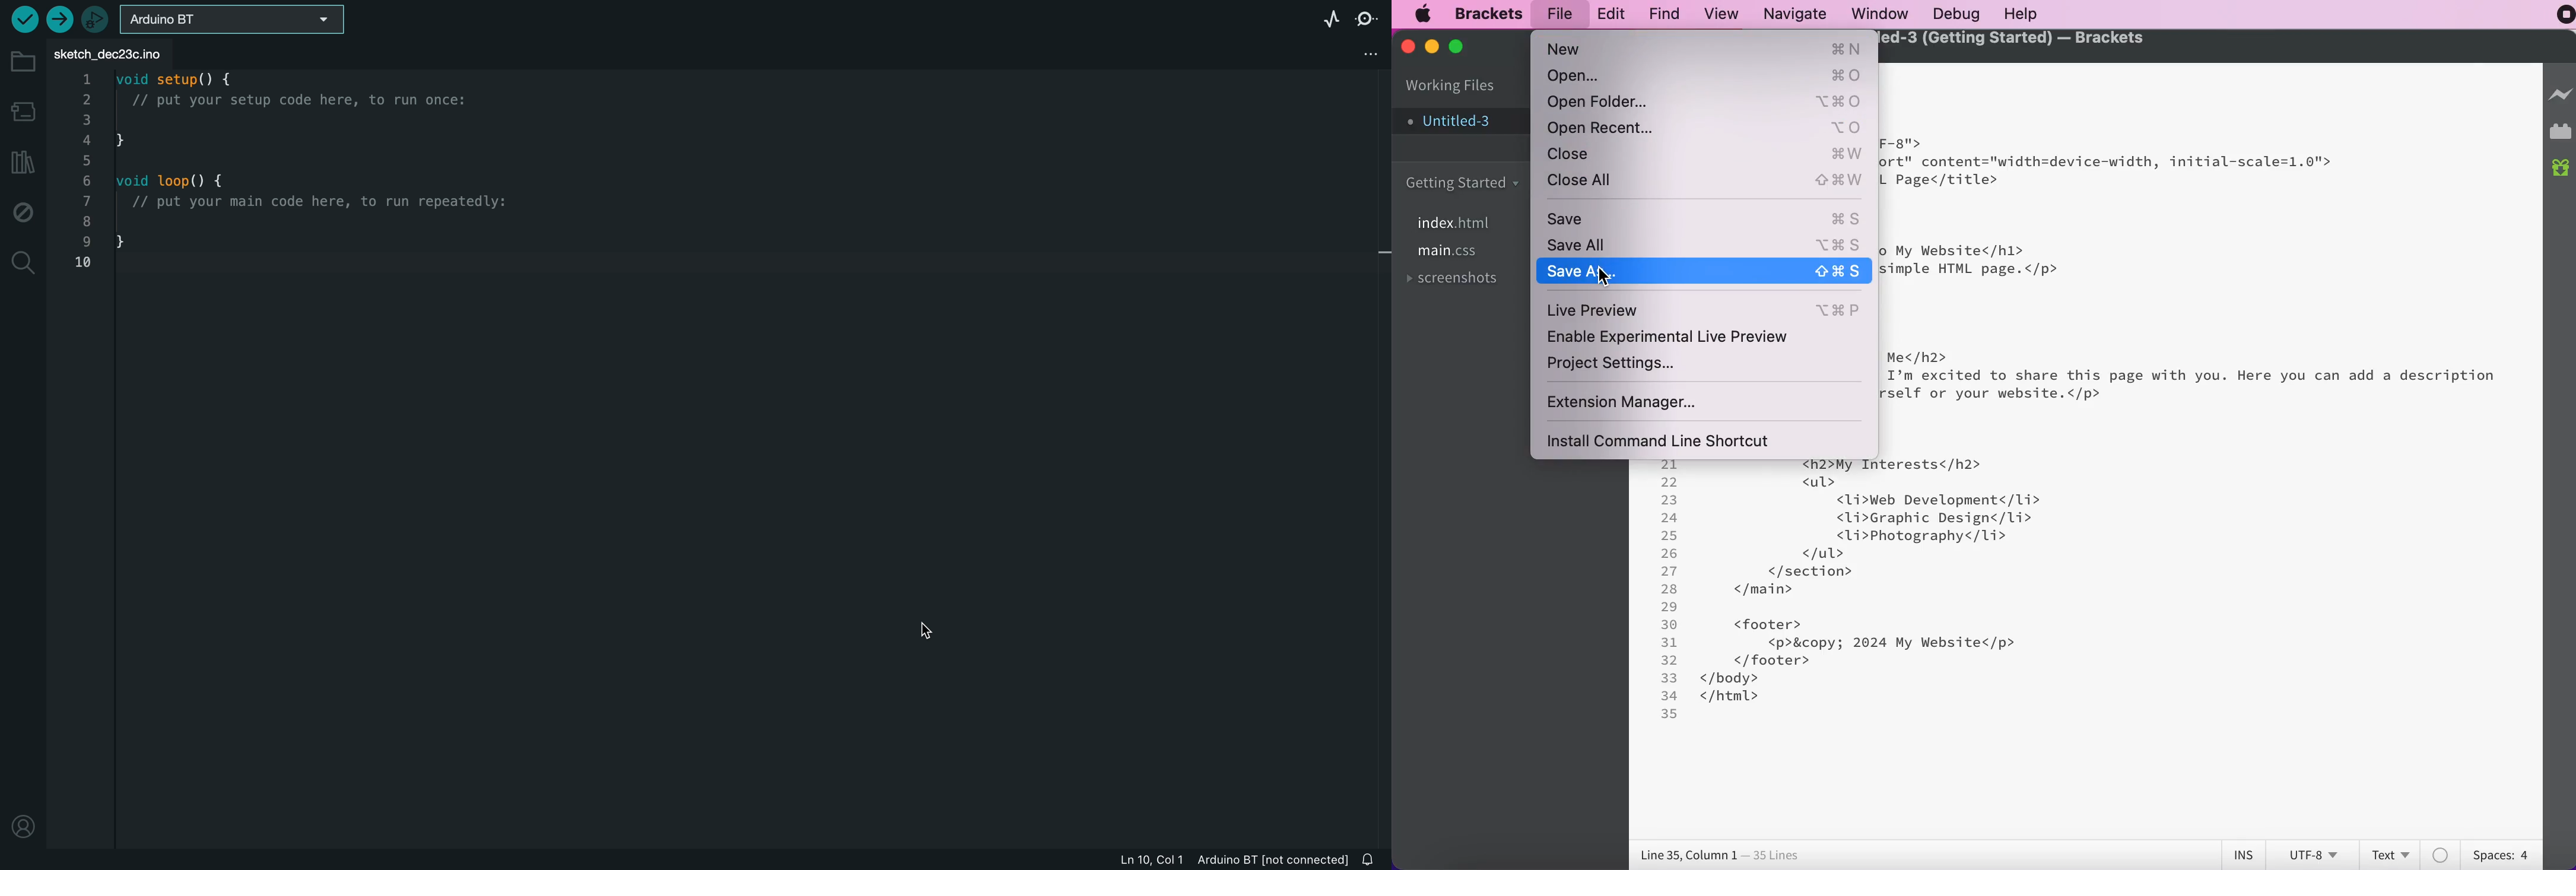  What do you see at coordinates (1559, 14) in the screenshot?
I see `file` at bounding box center [1559, 14].